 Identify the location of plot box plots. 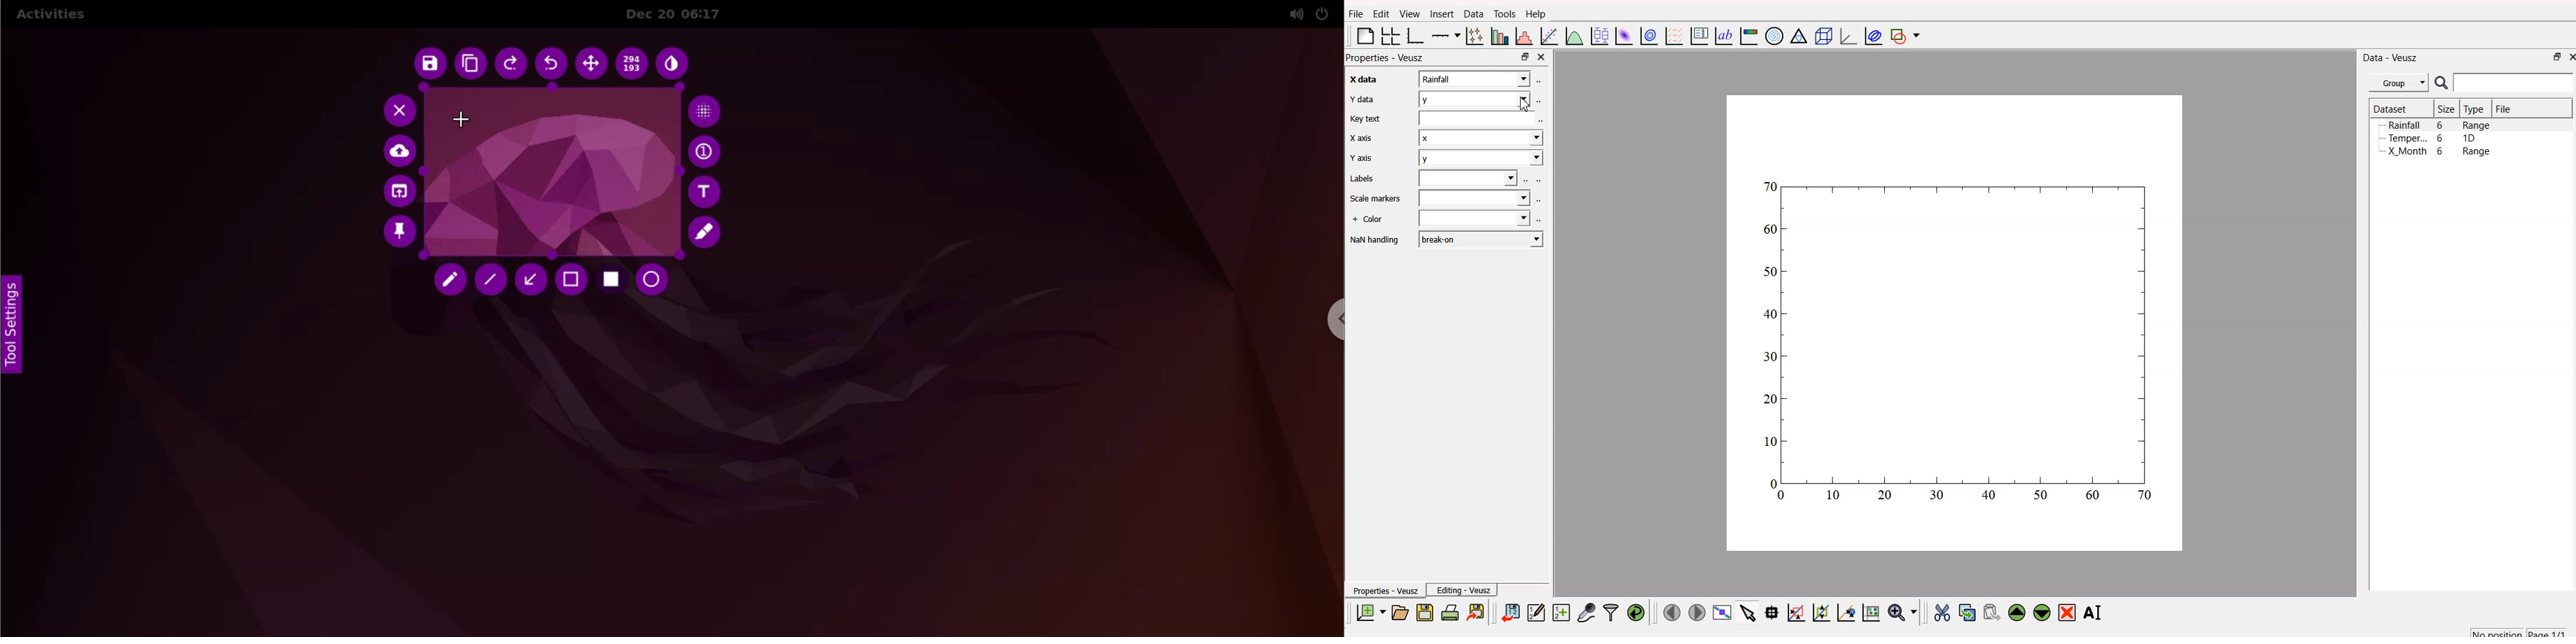
(1599, 35).